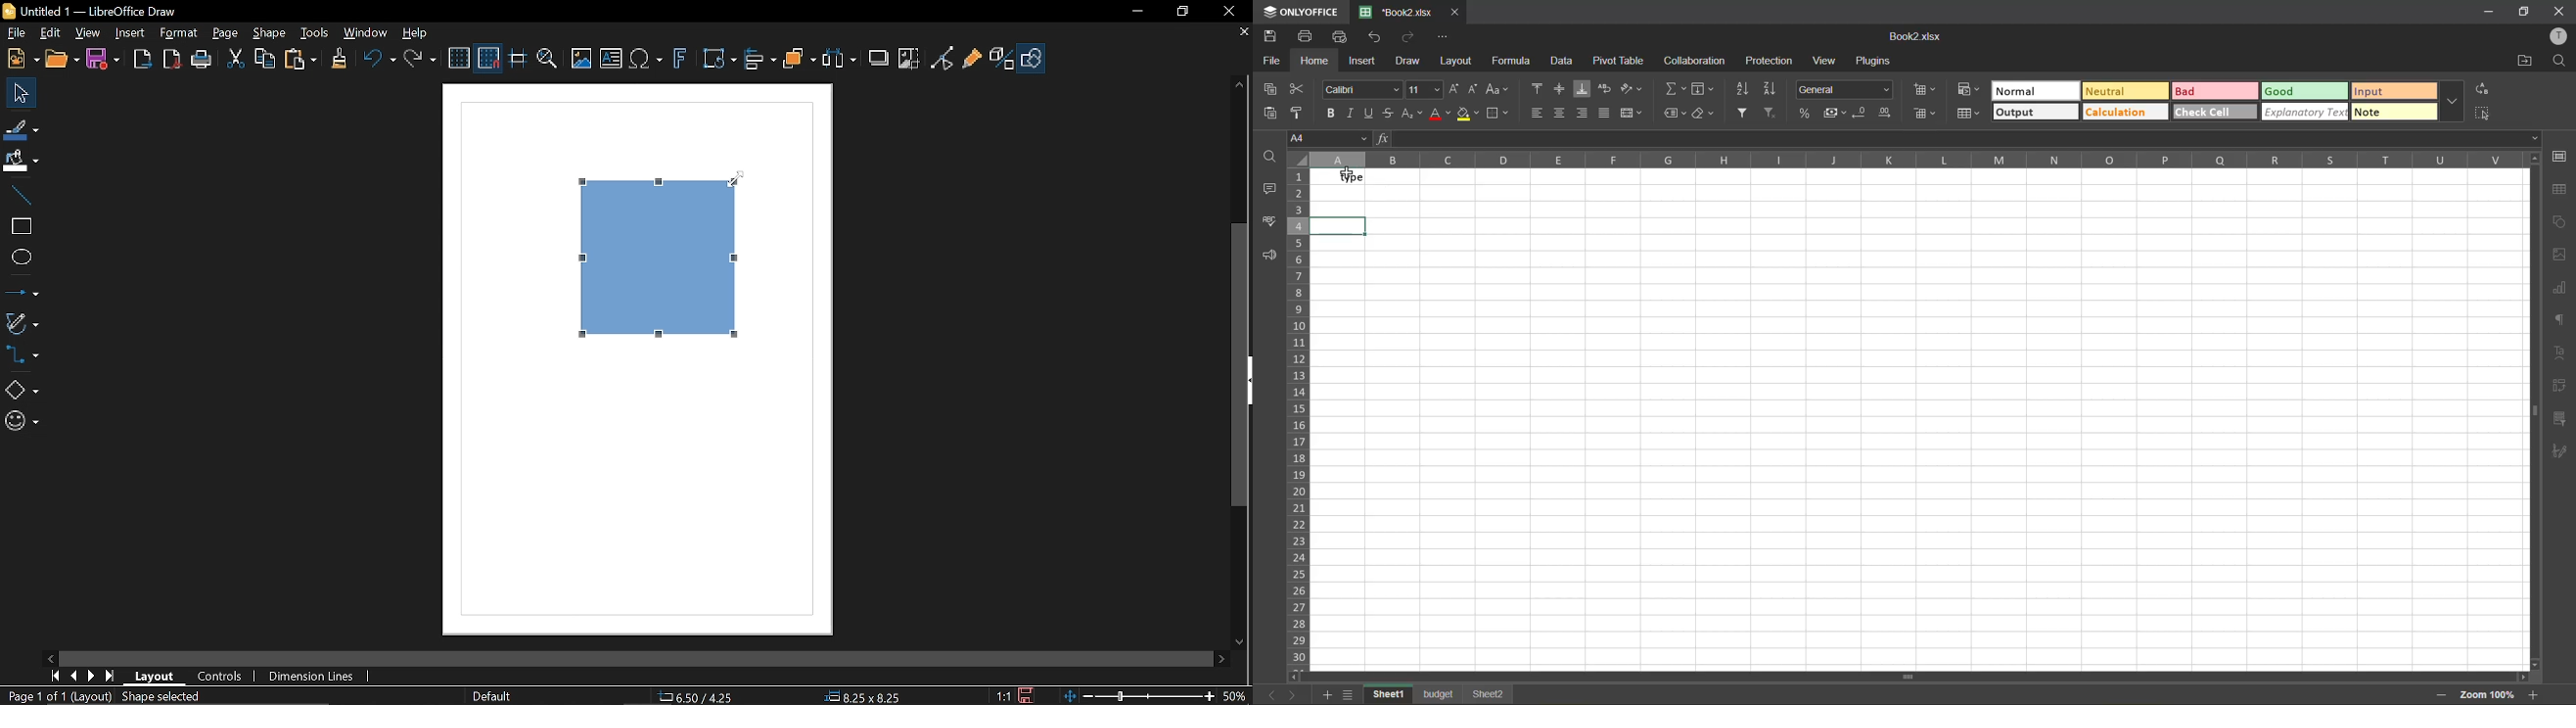 The image size is (2576, 728). Describe the element at coordinates (21, 390) in the screenshot. I see `Basic shapes` at that location.